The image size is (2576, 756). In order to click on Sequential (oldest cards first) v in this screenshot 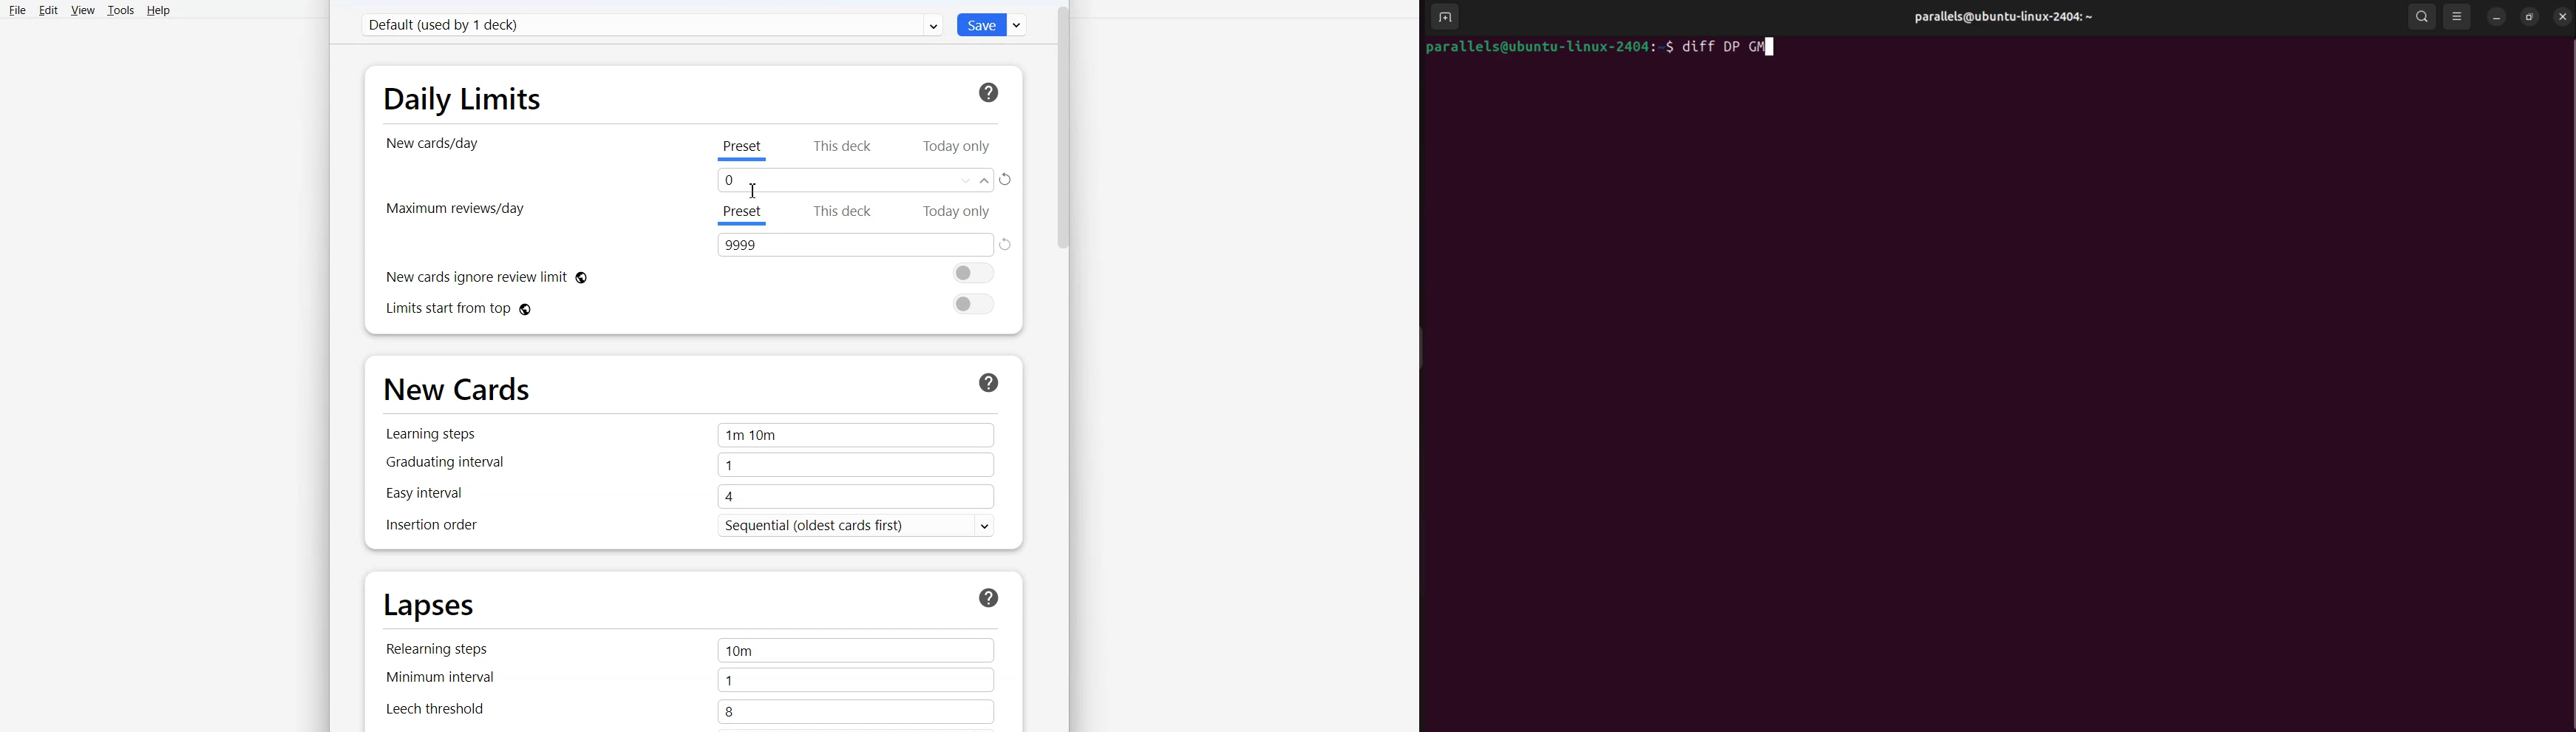, I will do `click(853, 526)`.